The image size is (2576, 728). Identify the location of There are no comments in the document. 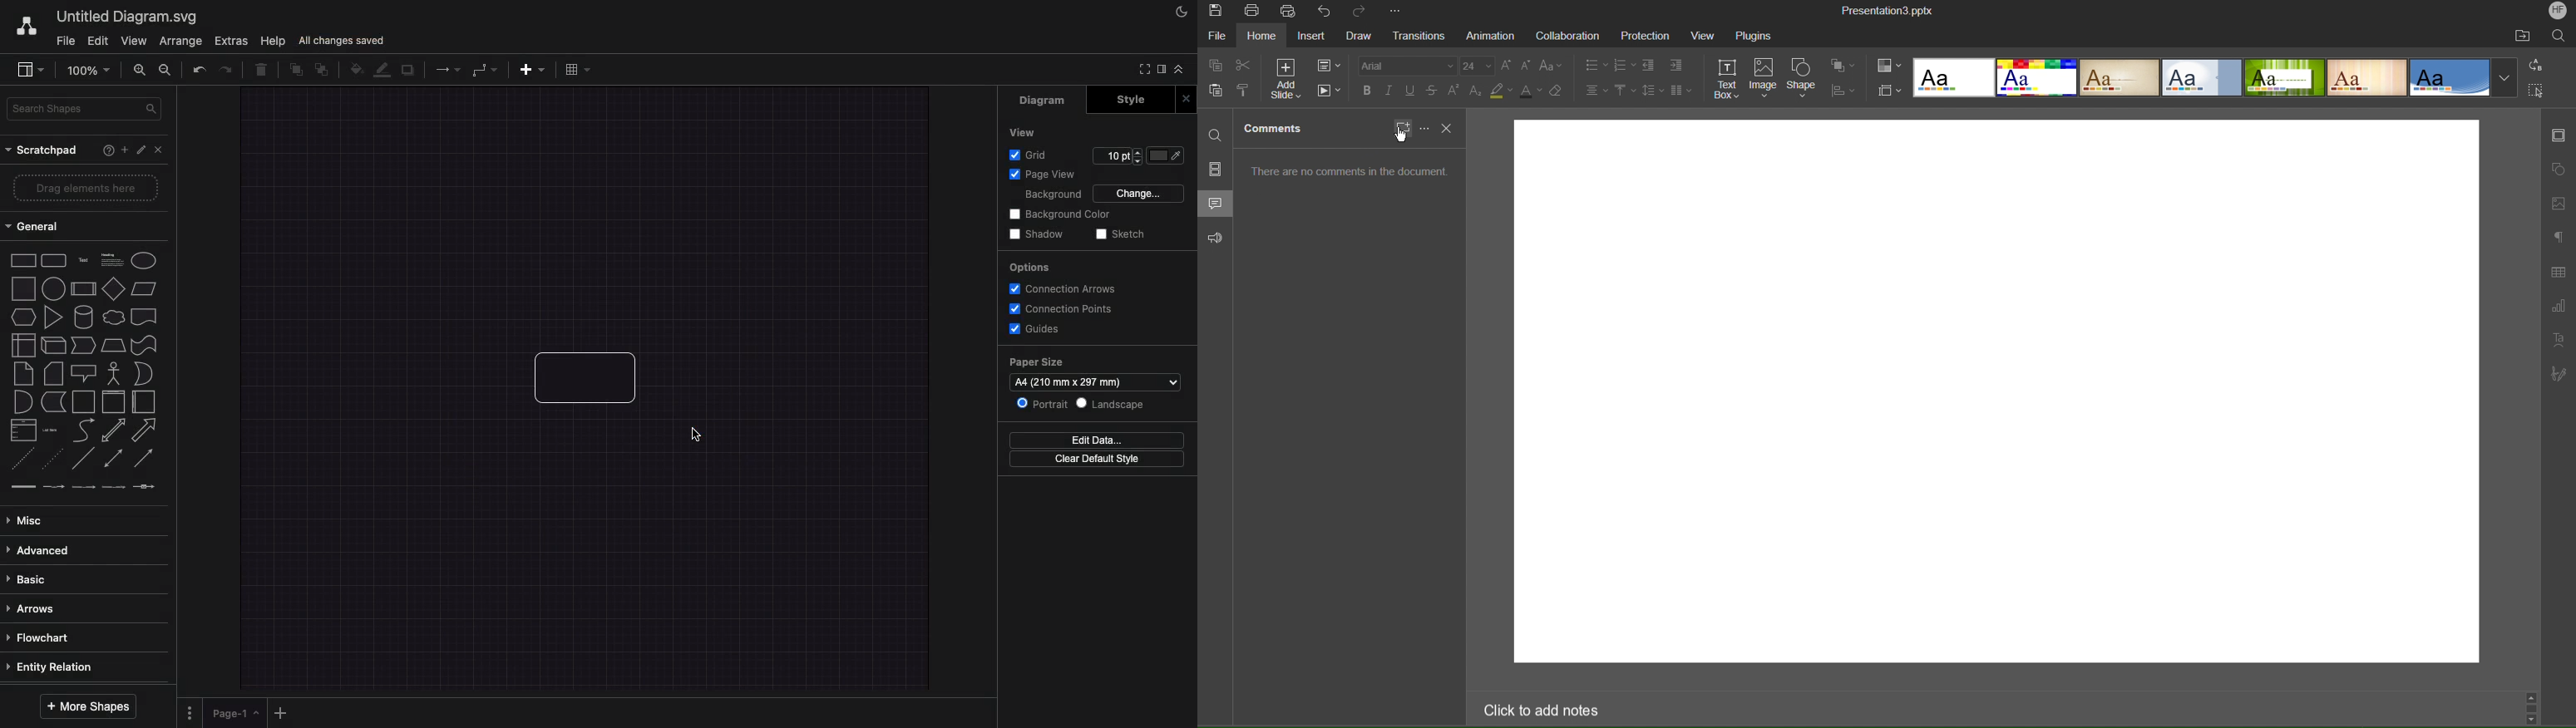
(1352, 175).